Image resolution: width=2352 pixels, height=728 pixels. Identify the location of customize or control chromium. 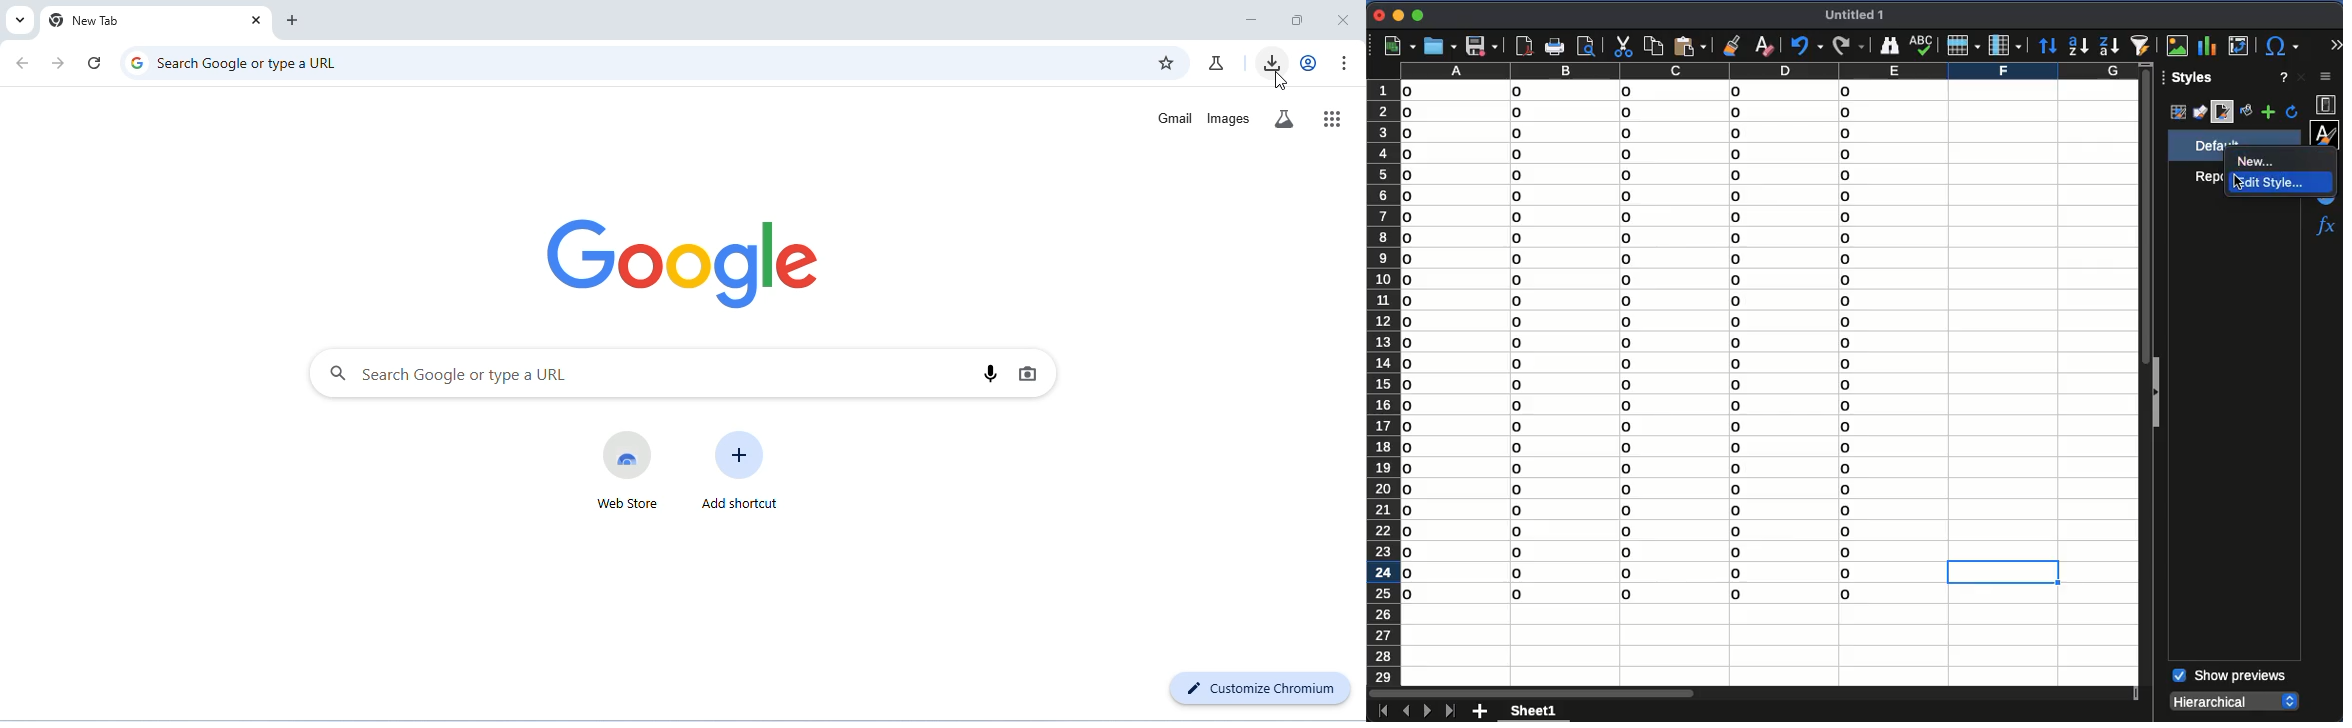
(1343, 61).